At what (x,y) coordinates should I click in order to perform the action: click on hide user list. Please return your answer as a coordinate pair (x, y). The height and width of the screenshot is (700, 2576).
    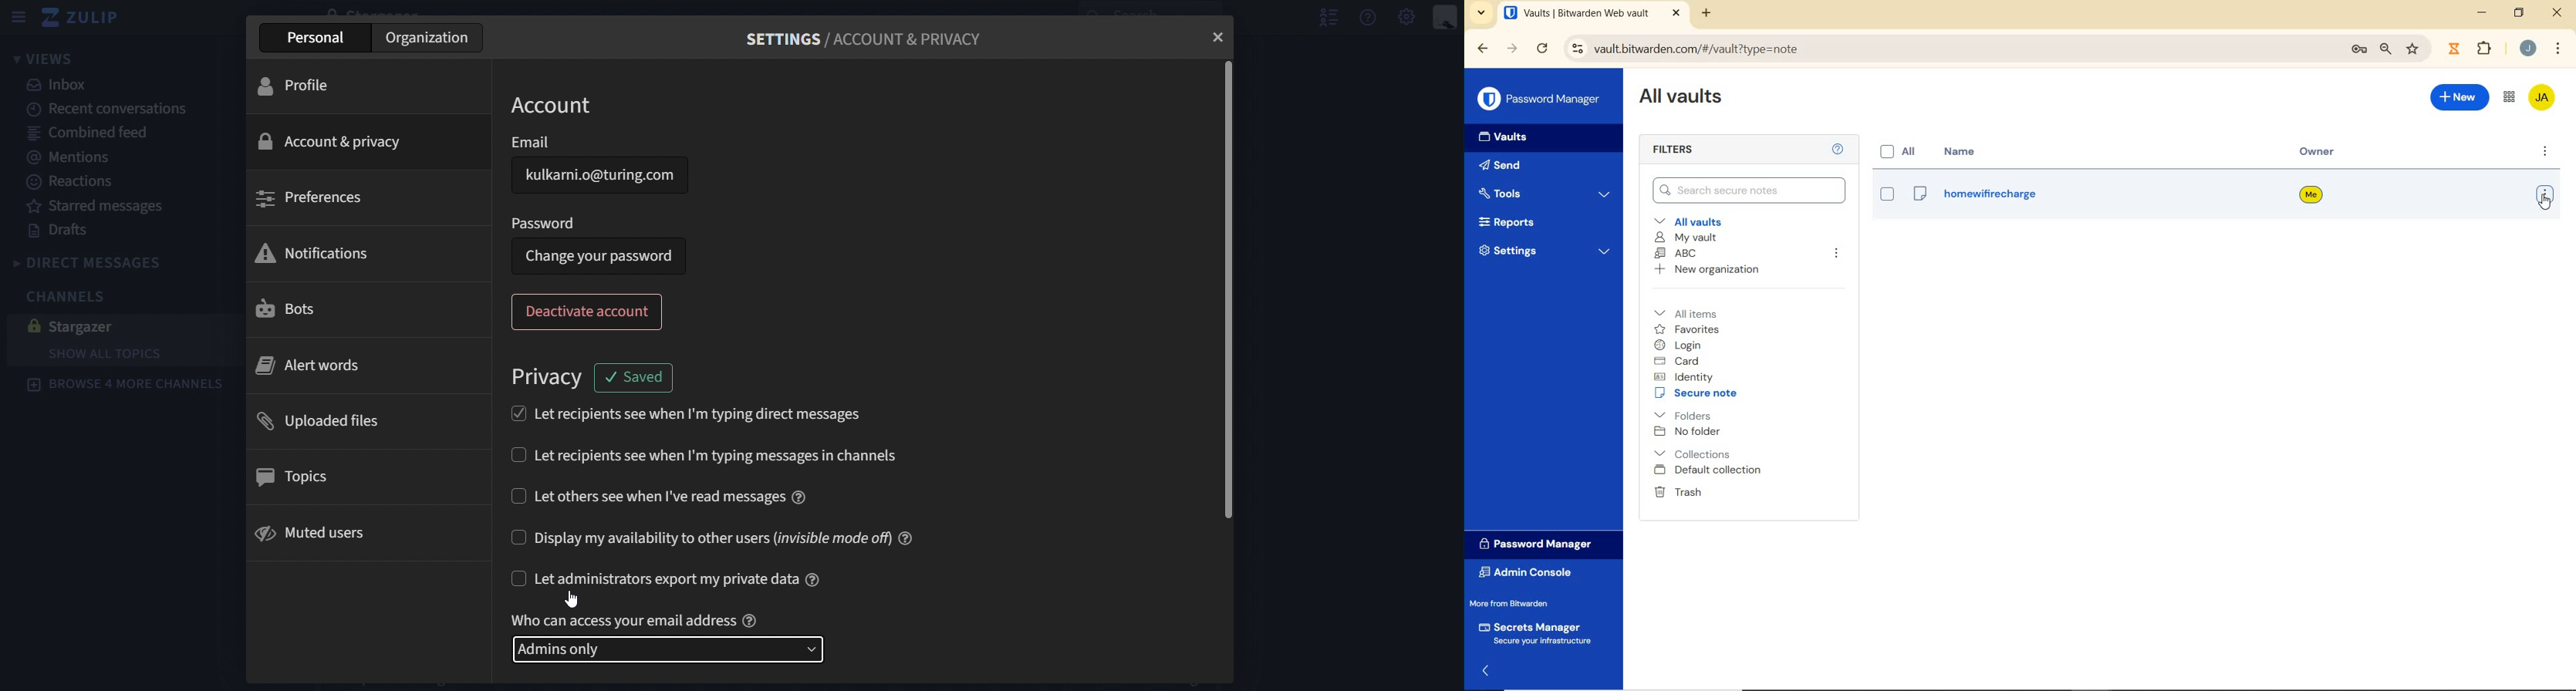
    Looking at the image, I should click on (1323, 18).